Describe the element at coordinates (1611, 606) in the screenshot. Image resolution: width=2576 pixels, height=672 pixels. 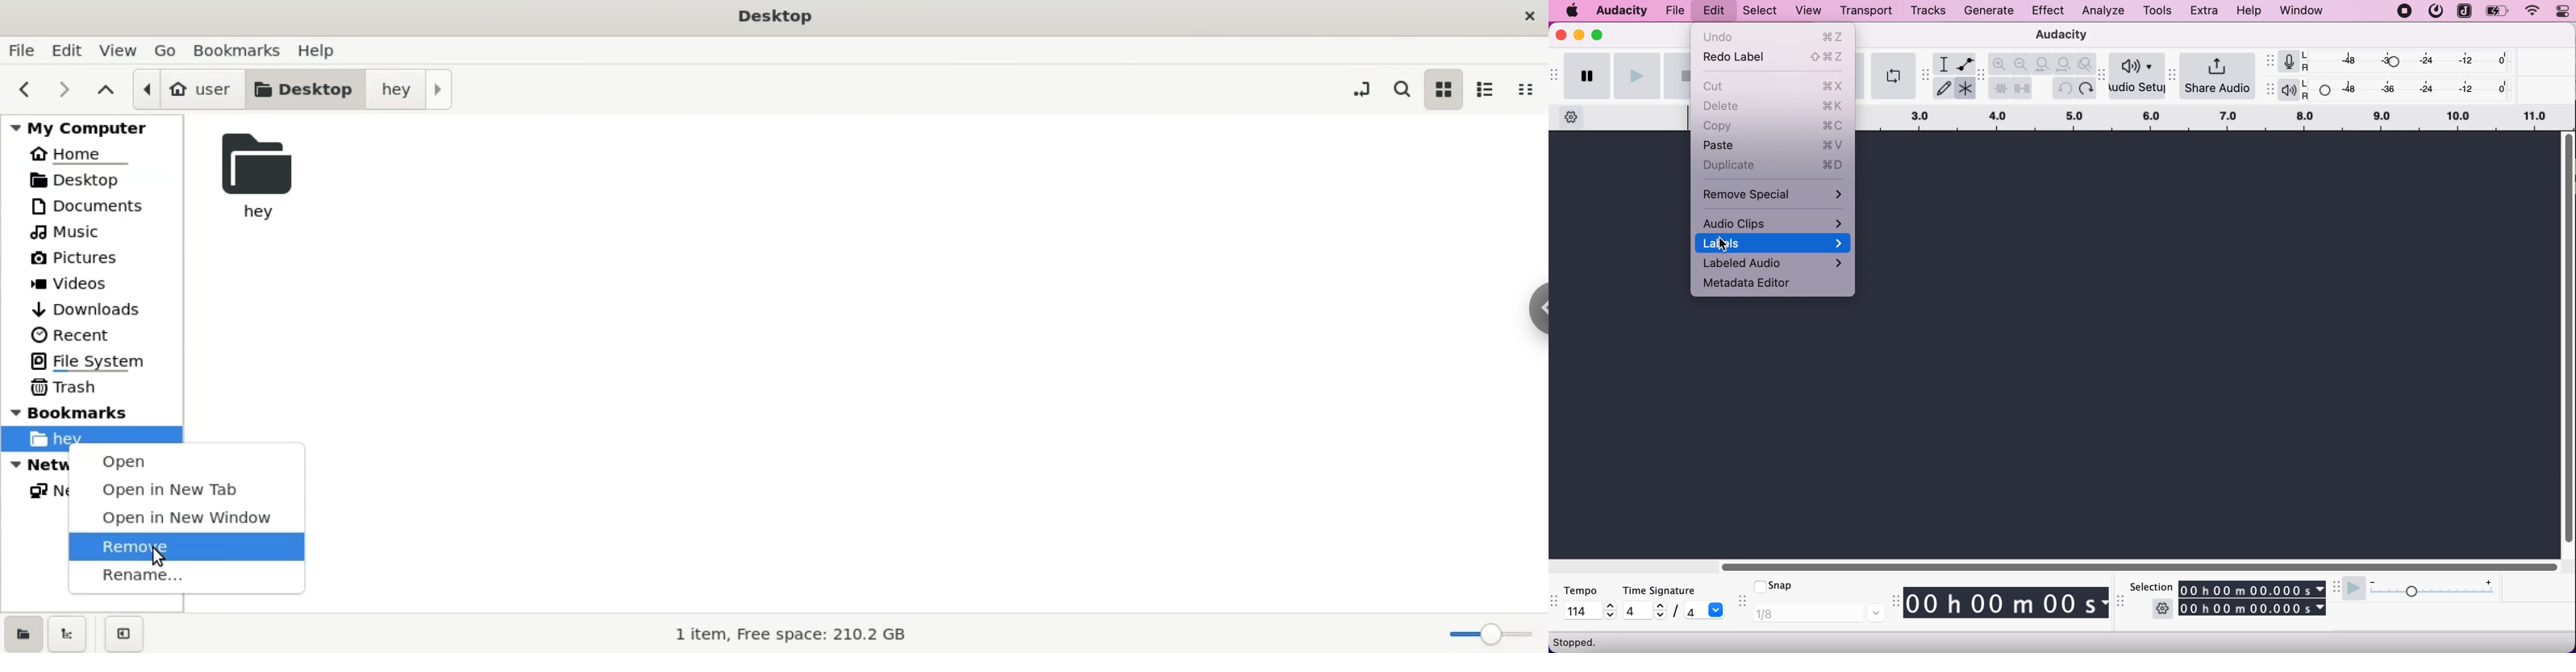
I see `increase` at that location.